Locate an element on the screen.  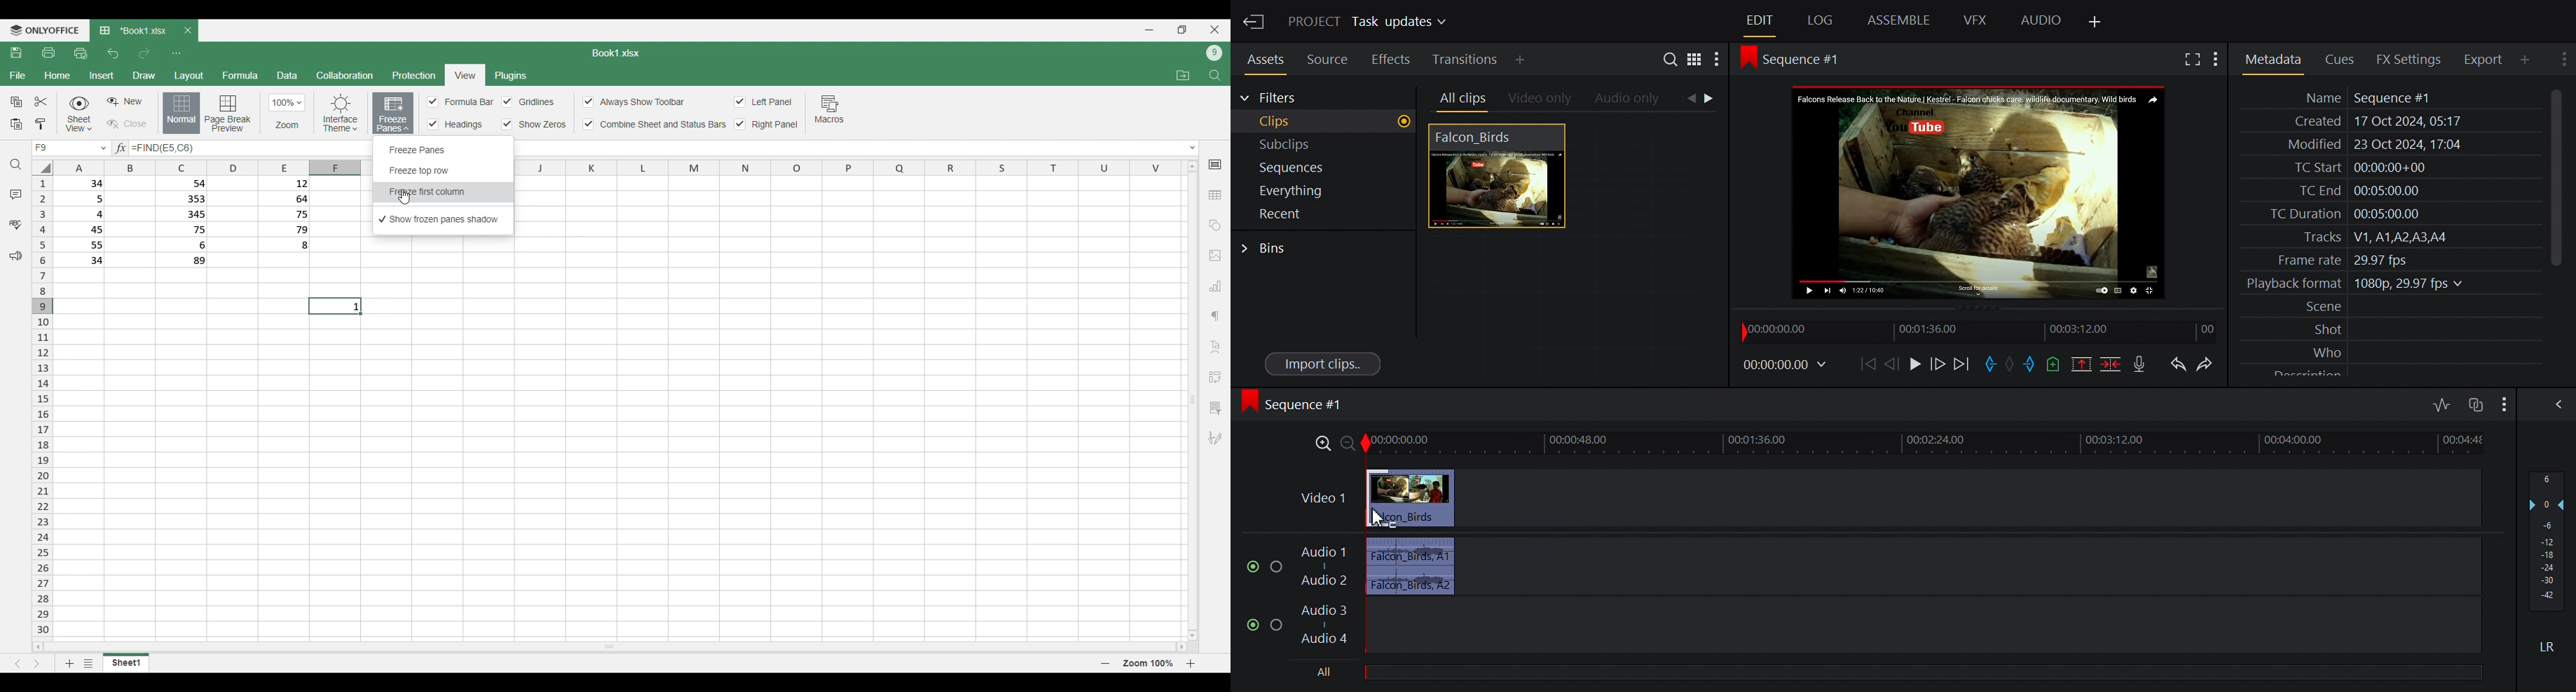
Indicates rows is located at coordinates (41, 406).